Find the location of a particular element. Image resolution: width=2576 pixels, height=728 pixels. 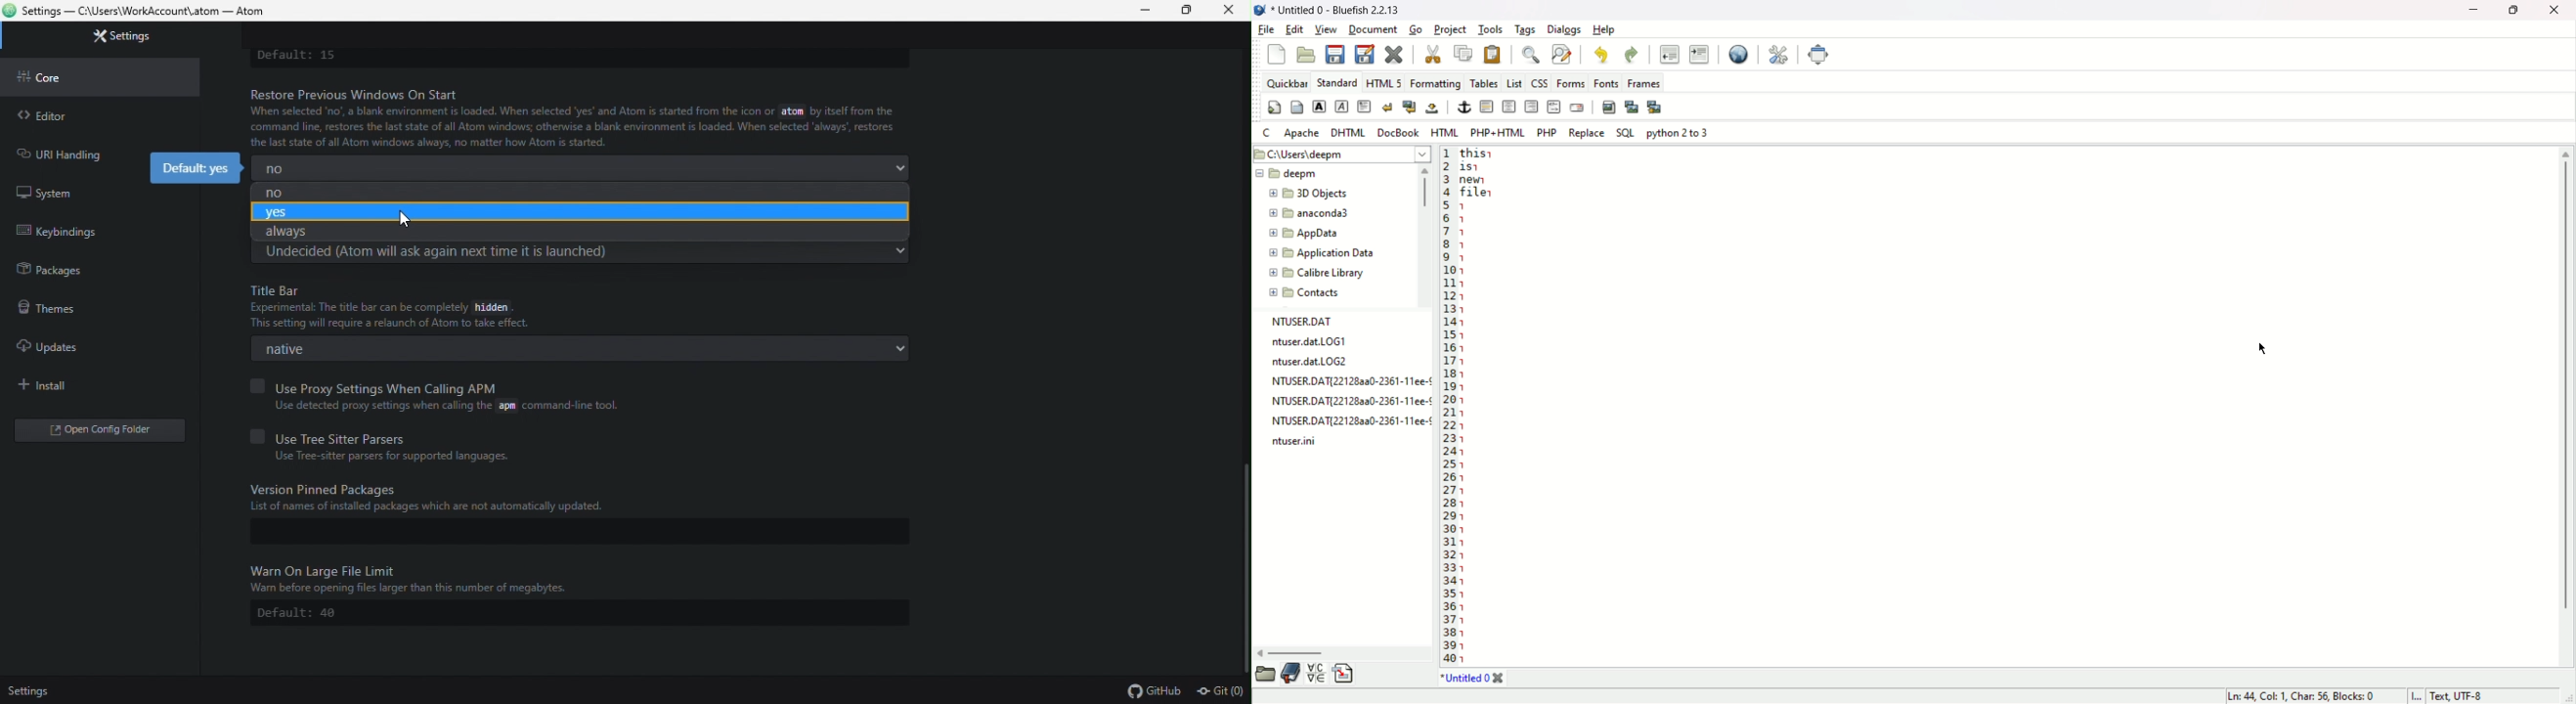

edit is located at coordinates (1294, 29).